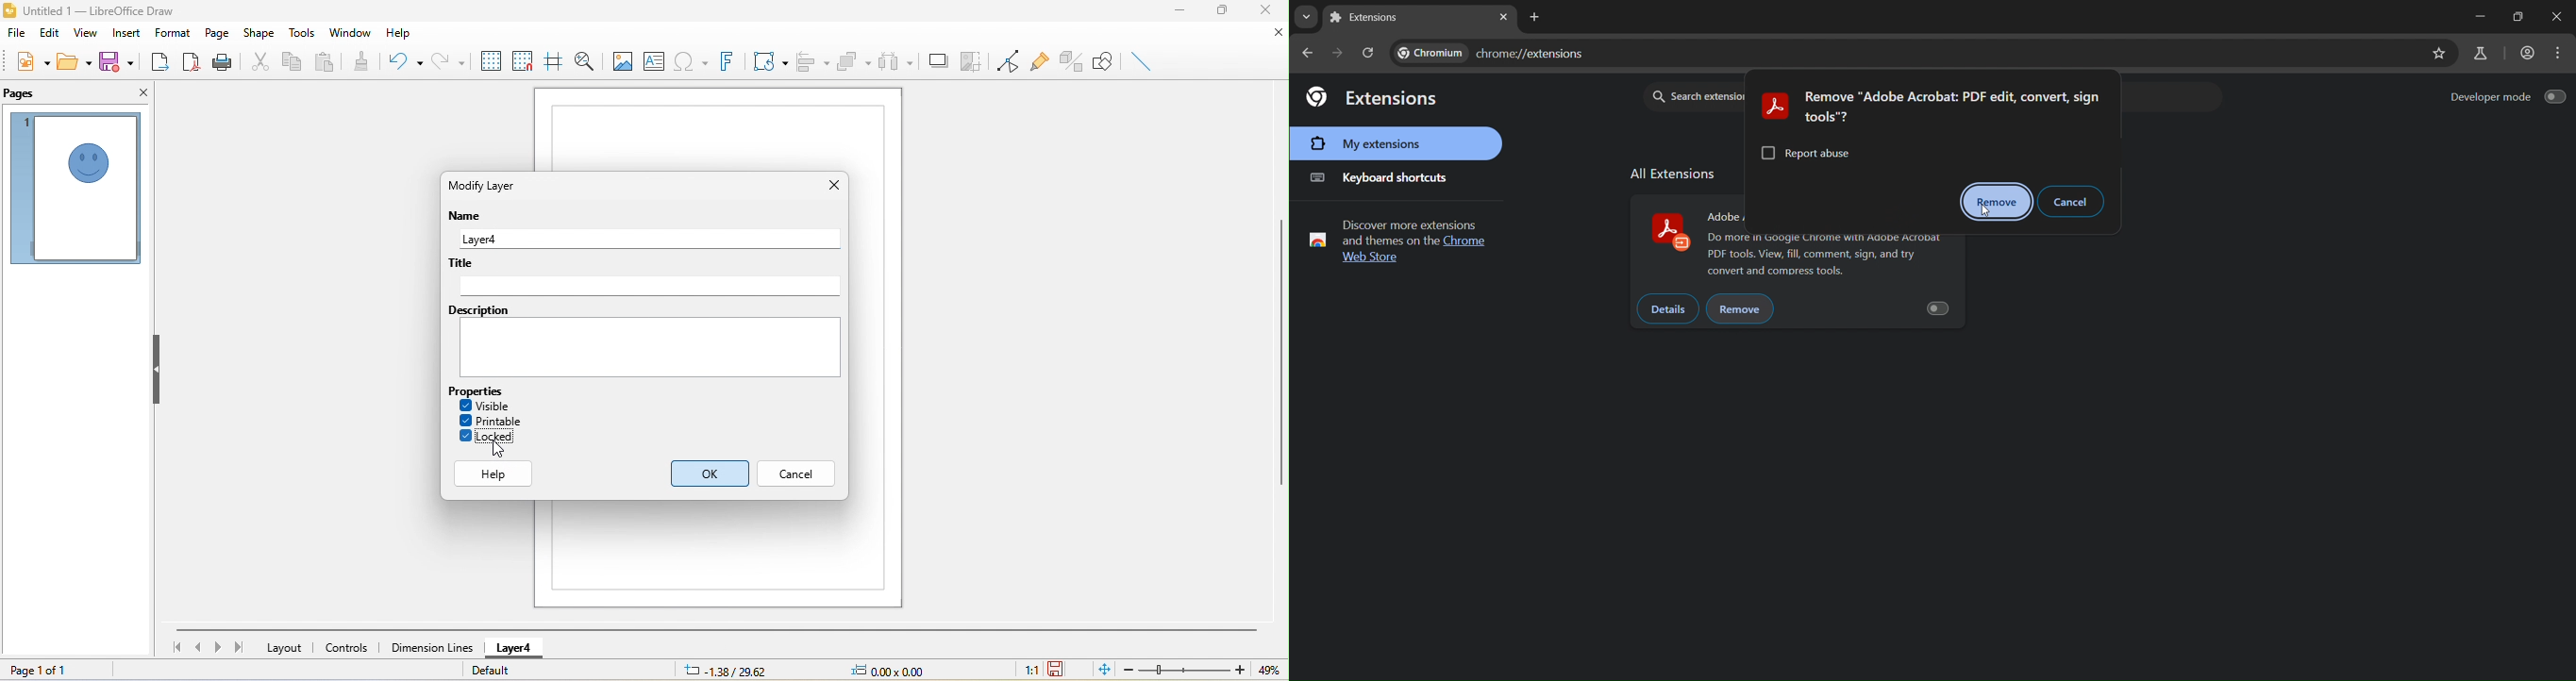  Describe the element at coordinates (1268, 670) in the screenshot. I see `49%` at that location.